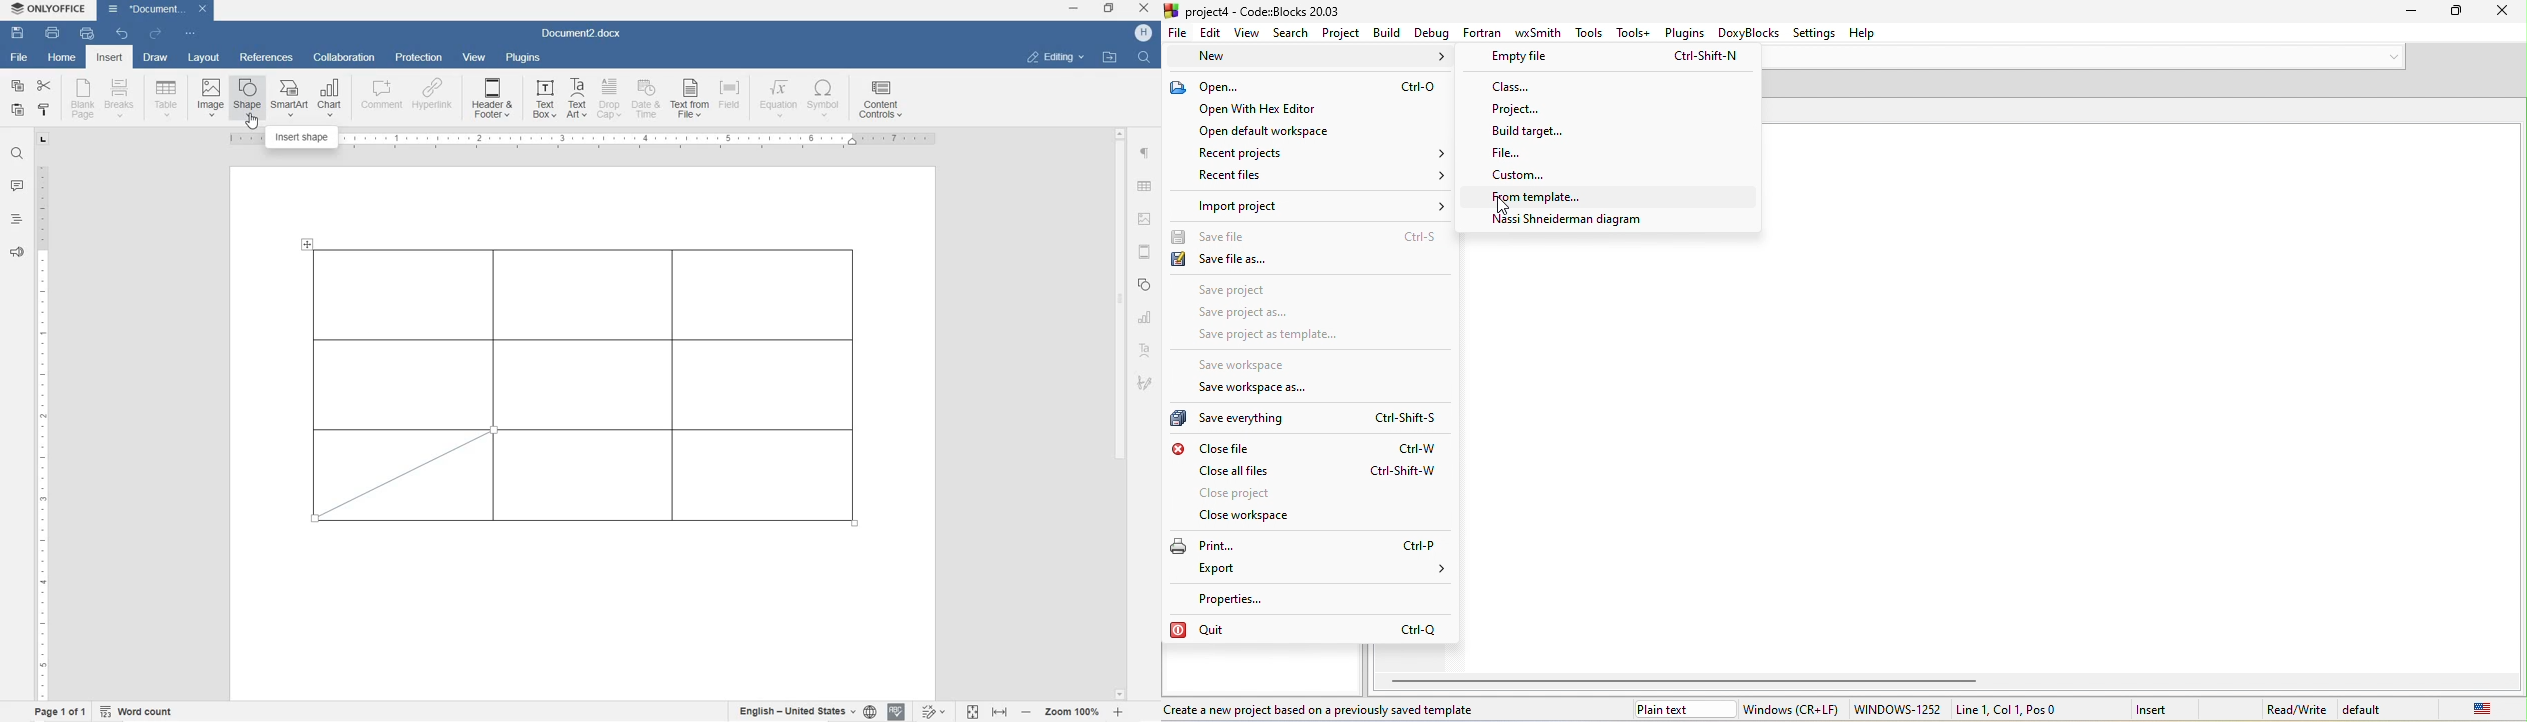 The image size is (2548, 728). What do you see at coordinates (53, 33) in the screenshot?
I see `print` at bounding box center [53, 33].